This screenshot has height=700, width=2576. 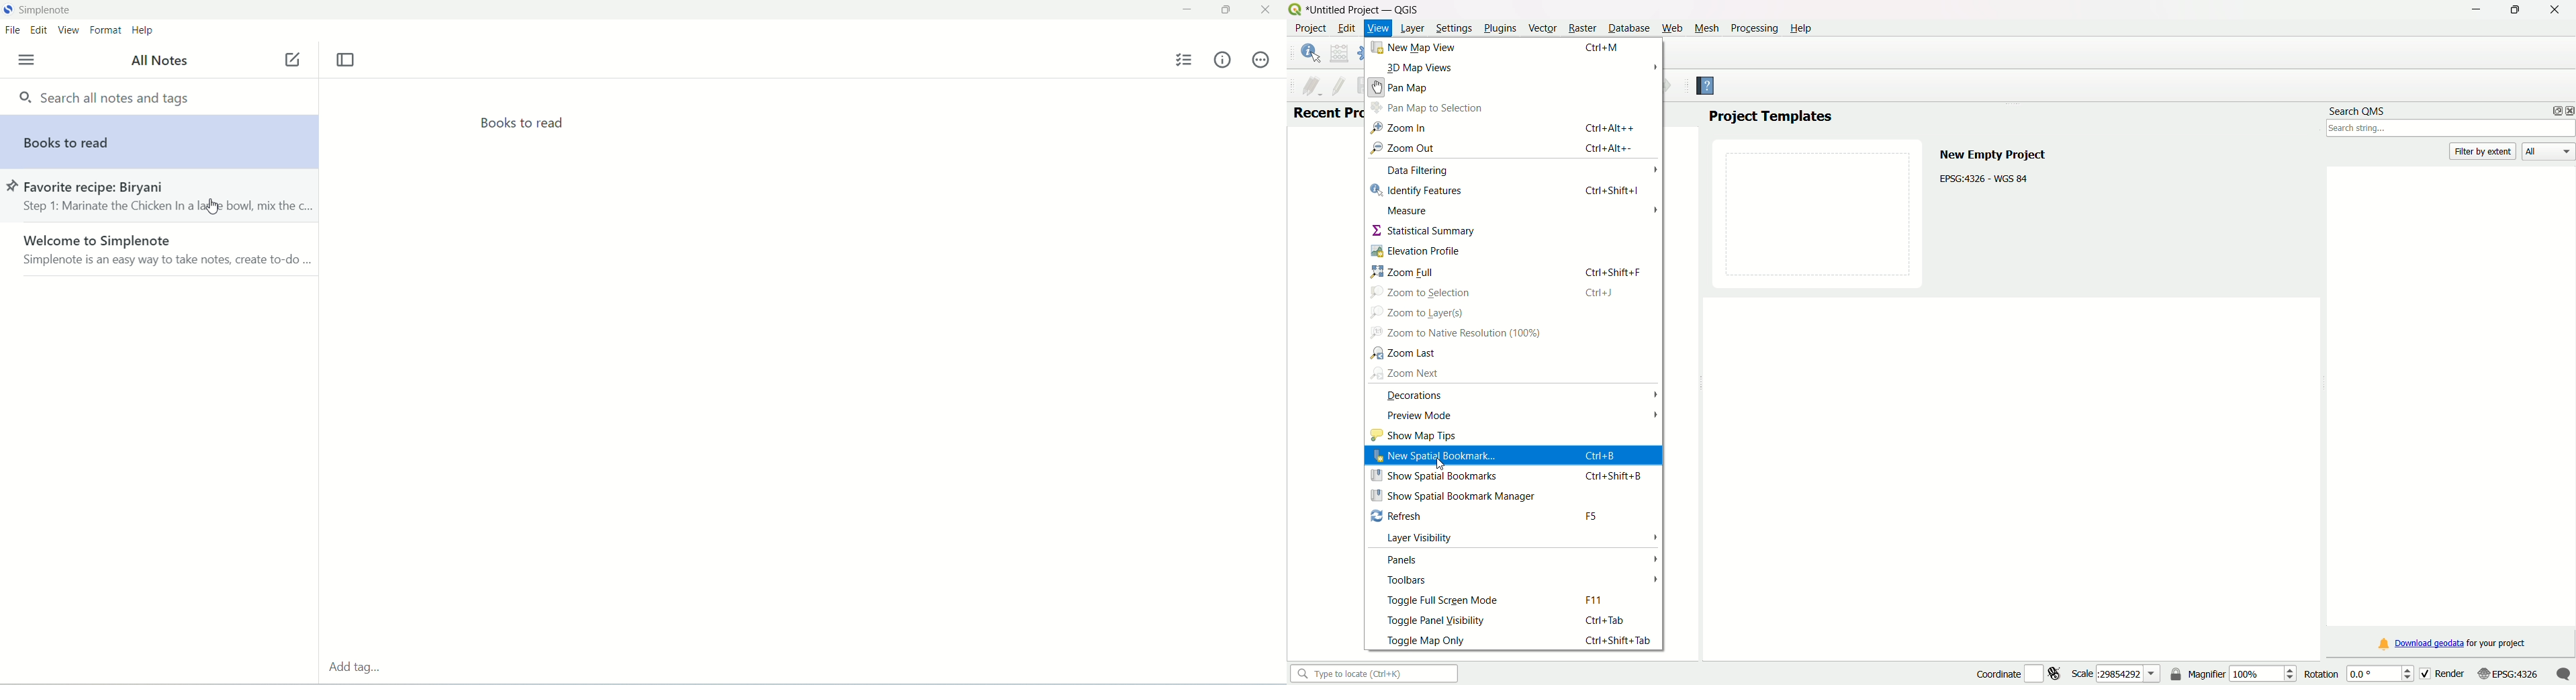 What do you see at coordinates (1654, 580) in the screenshot?
I see `arrow` at bounding box center [1654, 580].